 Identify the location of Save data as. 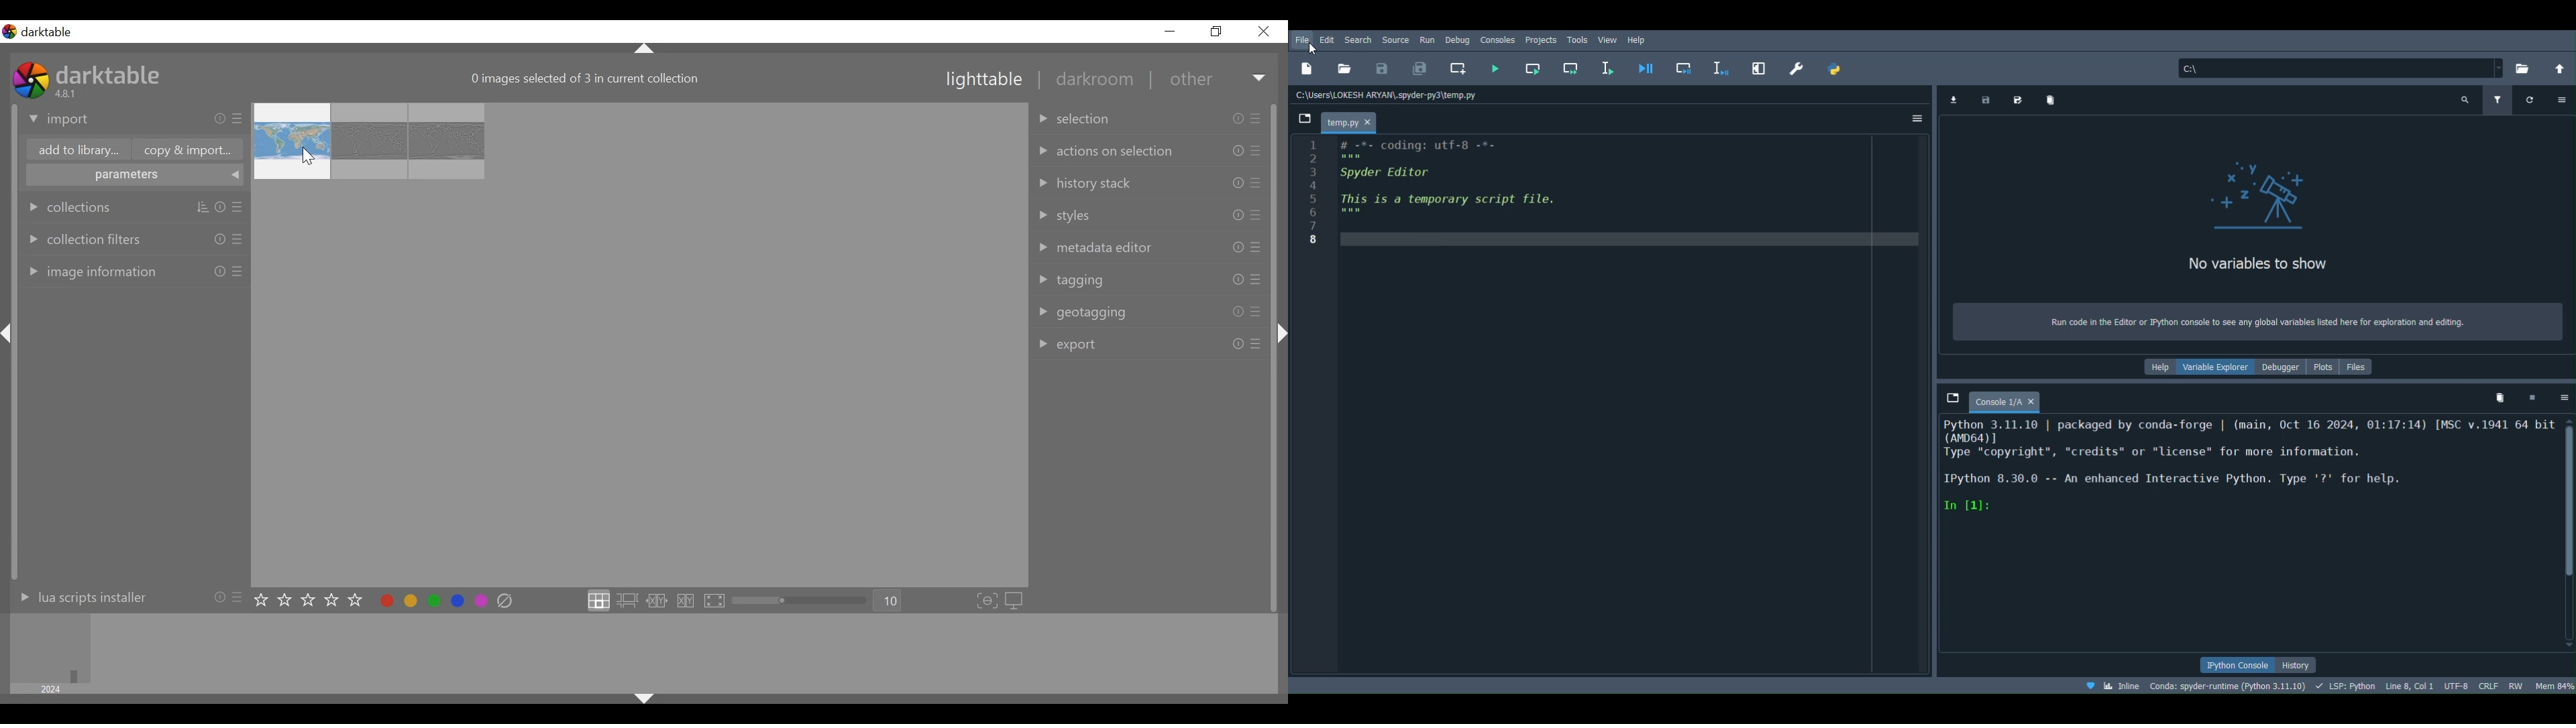
(2019, 99).